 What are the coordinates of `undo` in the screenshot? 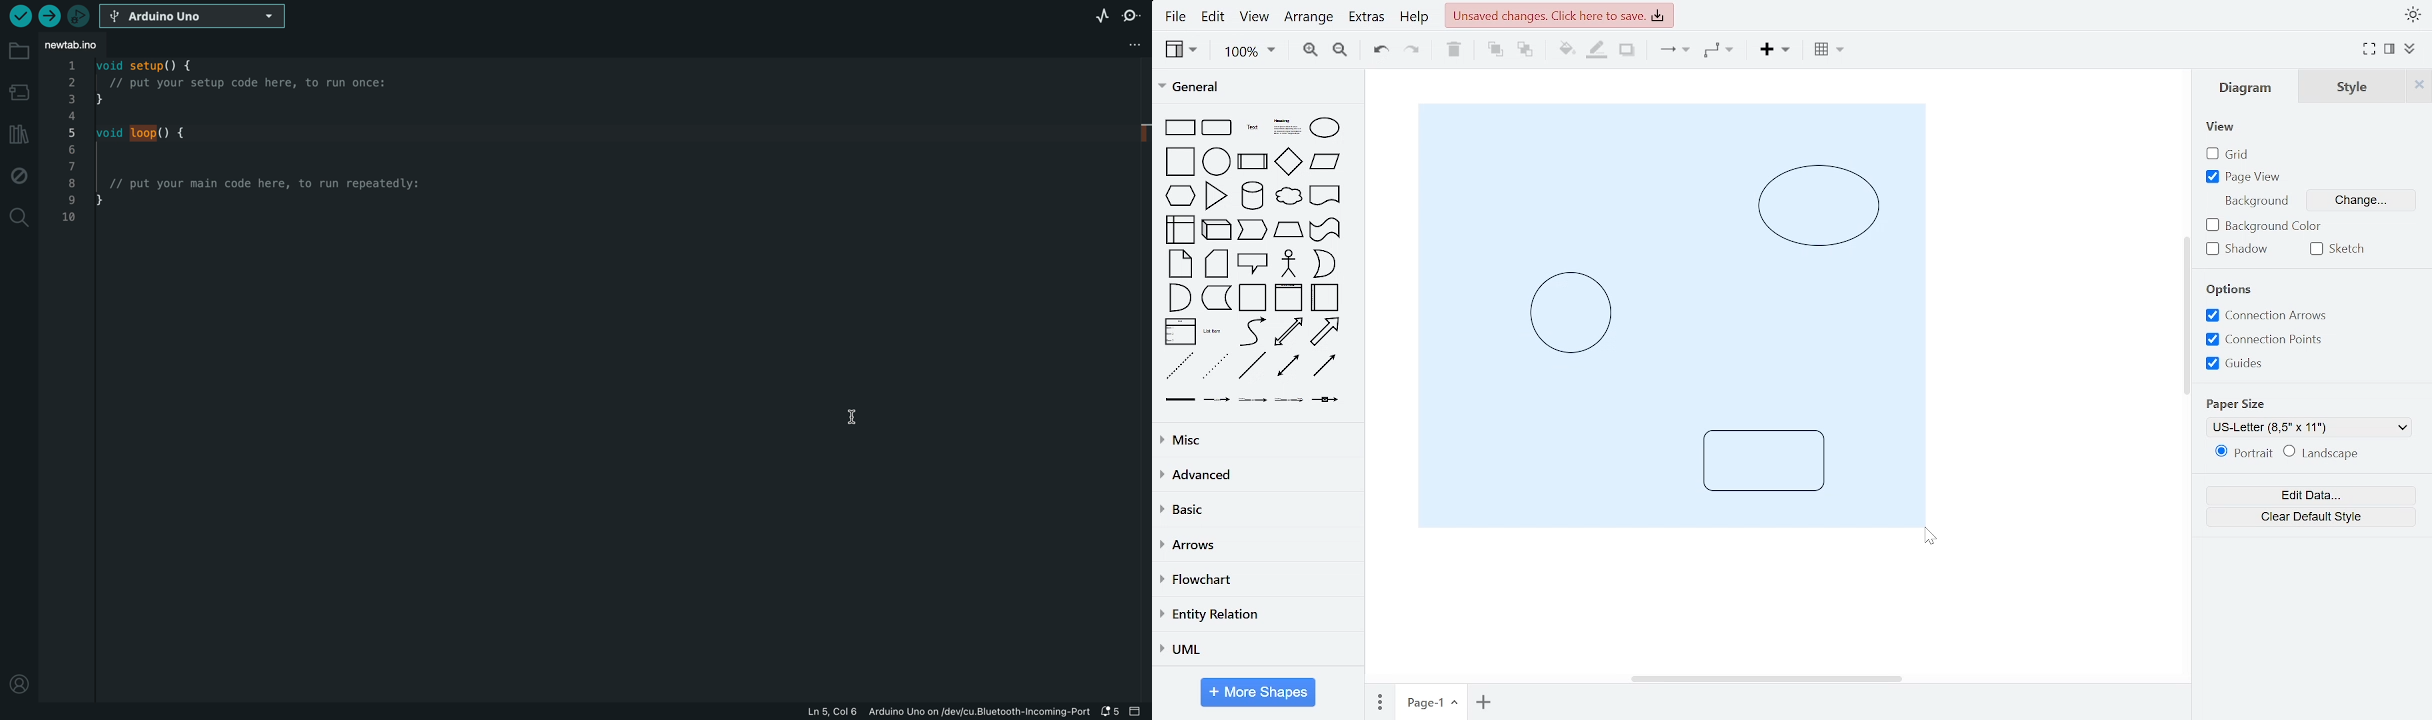 It's located at (1382, 51).